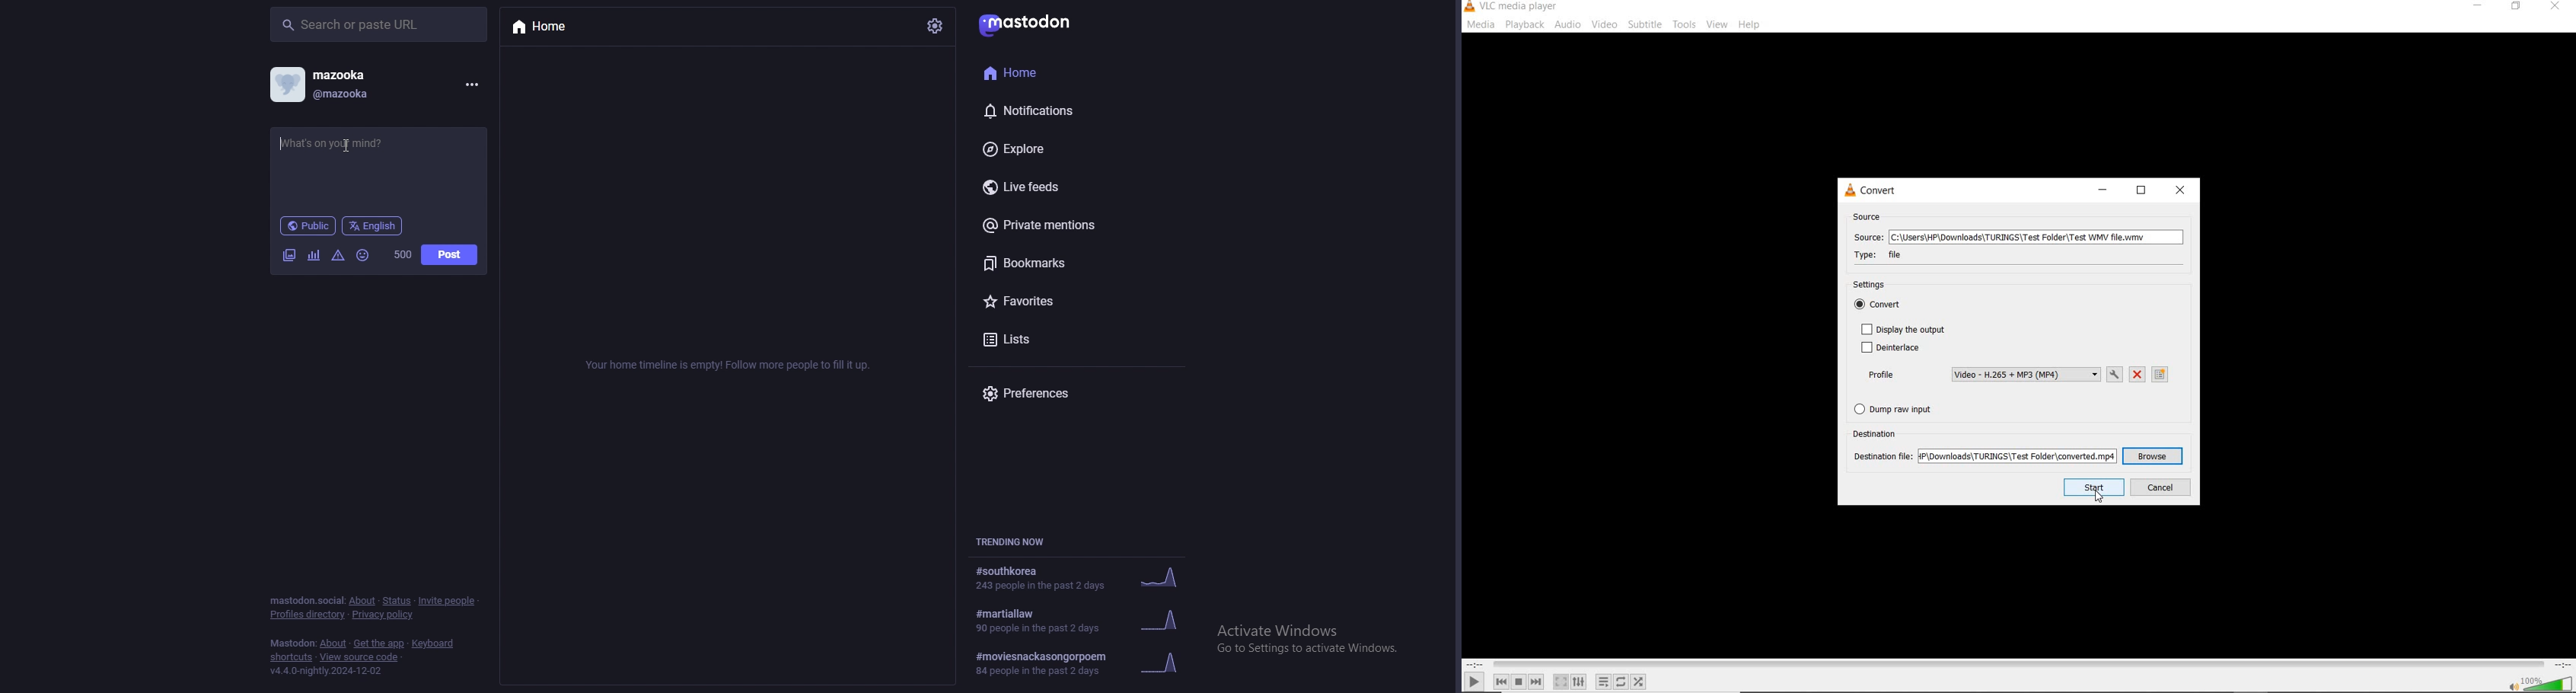  What do you see at coordinates (2548, 682) in the screenshot?
I see `volume` at bounding box center [2548, 682].